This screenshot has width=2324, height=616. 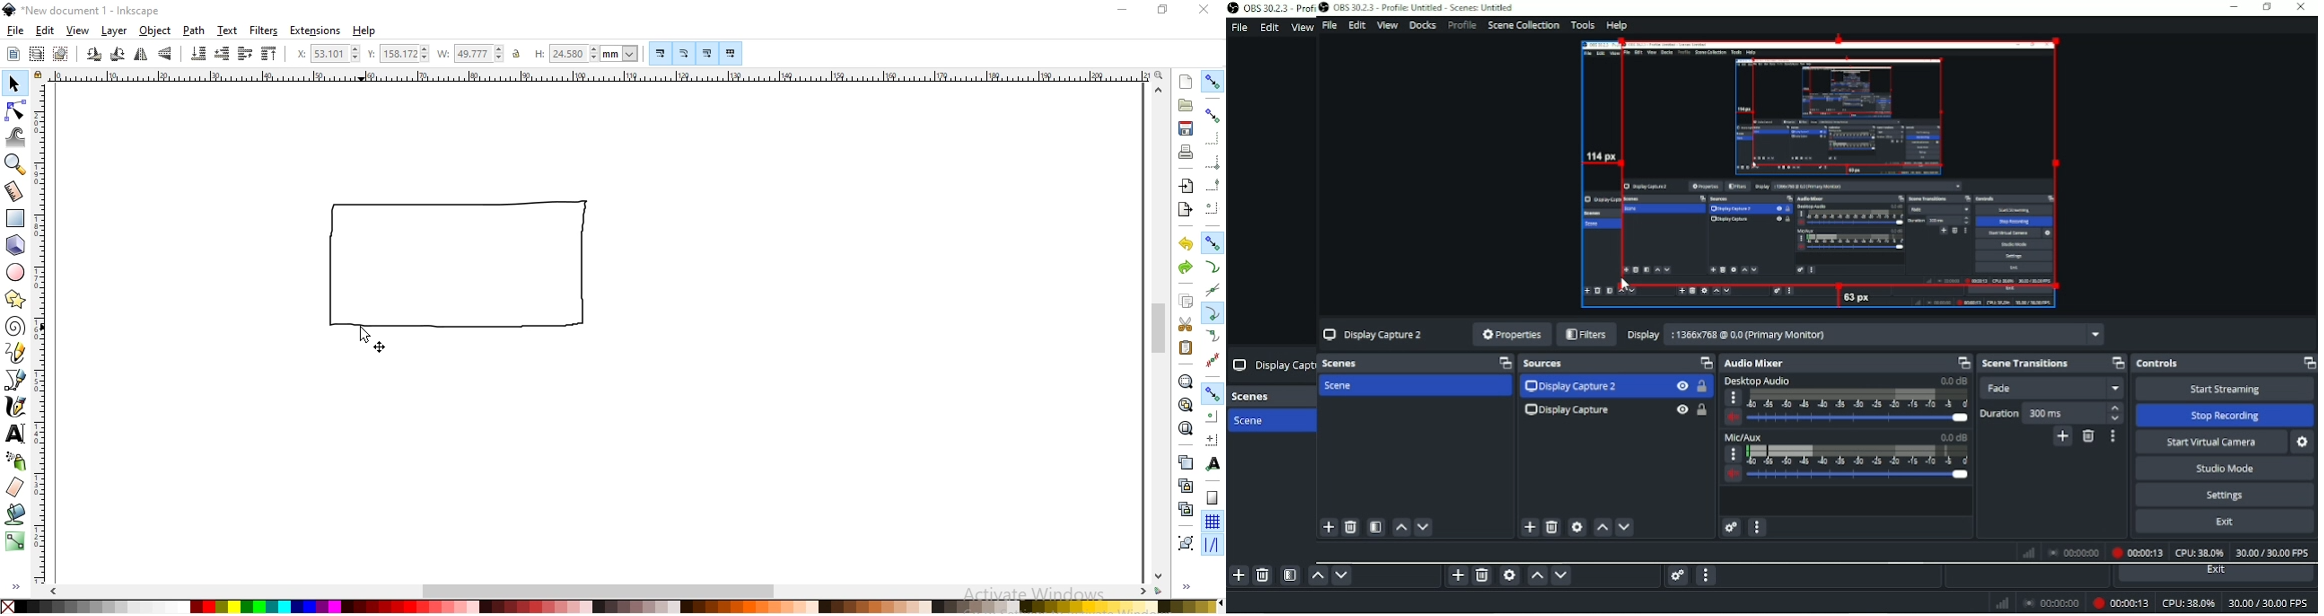 What do you see at coordinates (2209, 440) in the screenshot?
I see `Start Virtual Camera` at bounding box center [2209, 440].